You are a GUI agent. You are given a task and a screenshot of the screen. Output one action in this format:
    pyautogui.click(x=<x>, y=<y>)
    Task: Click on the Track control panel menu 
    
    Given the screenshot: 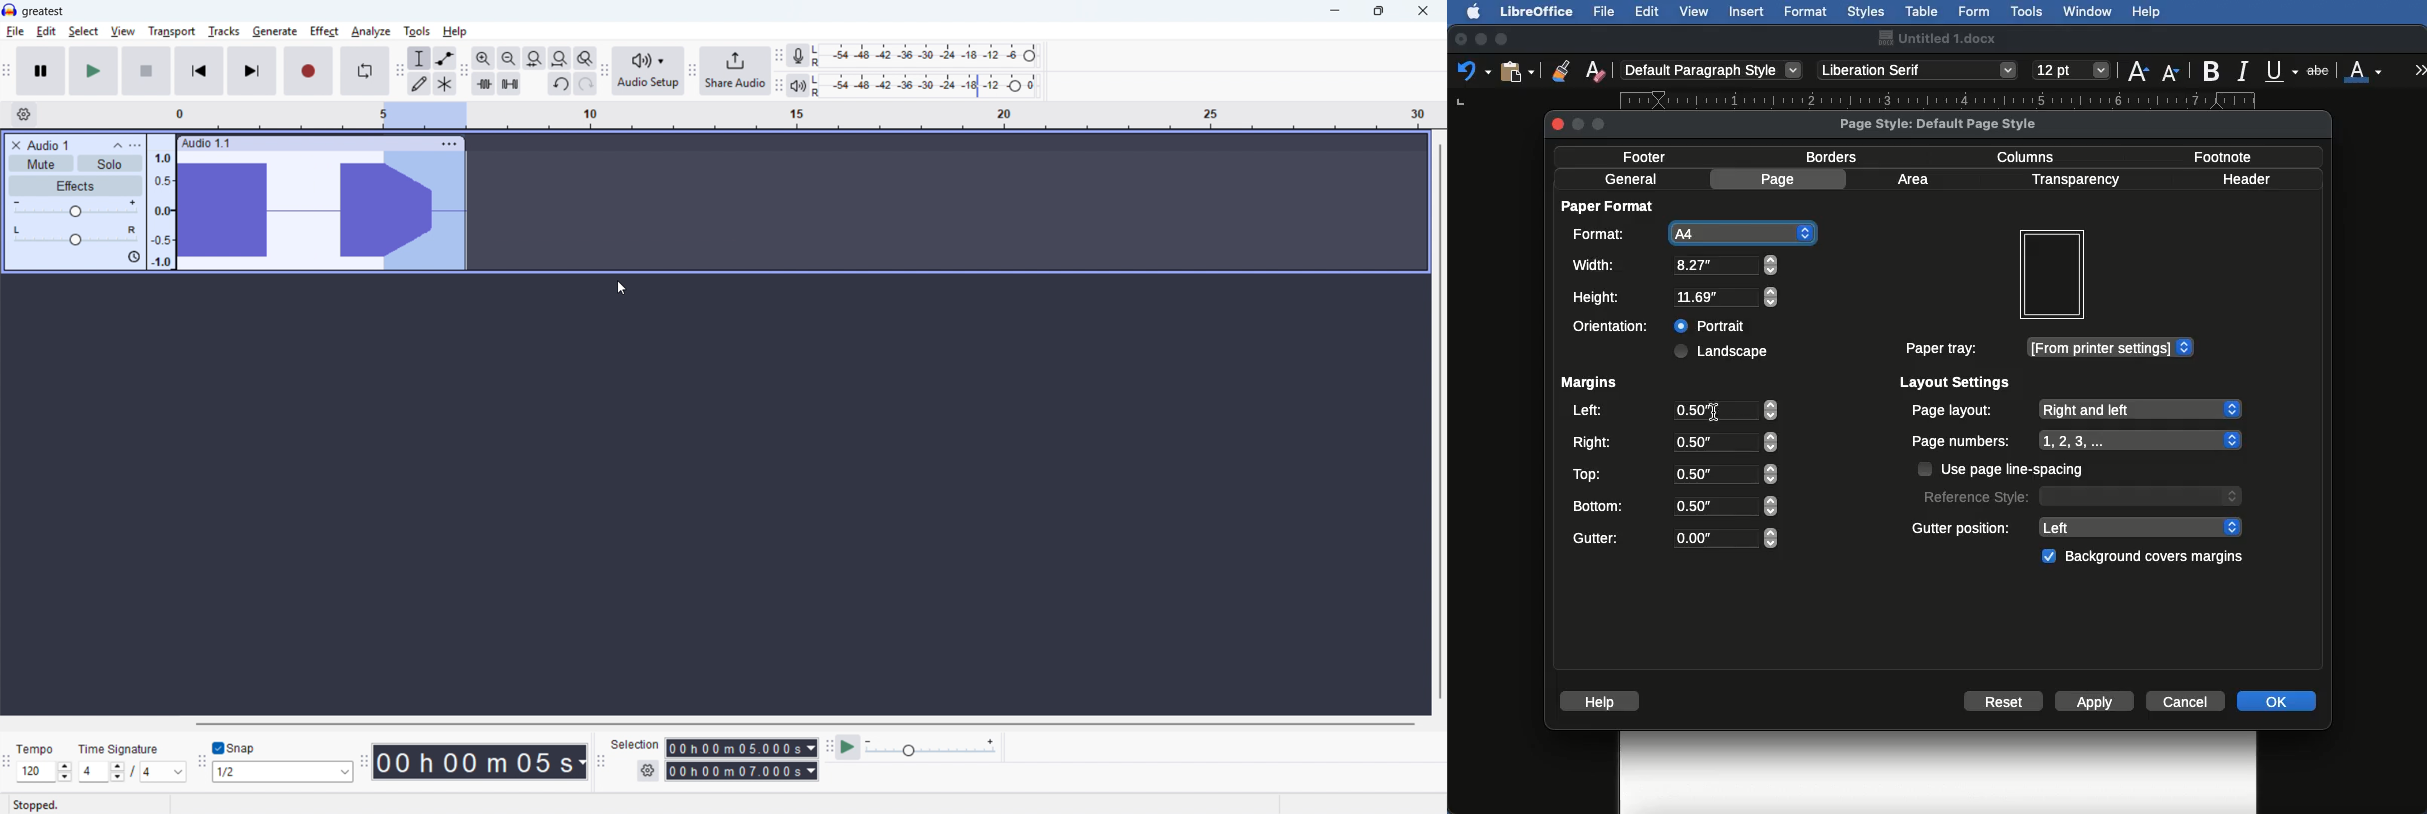 What is the action you would take?
    pyautogui.click(x=135, y=145)
    